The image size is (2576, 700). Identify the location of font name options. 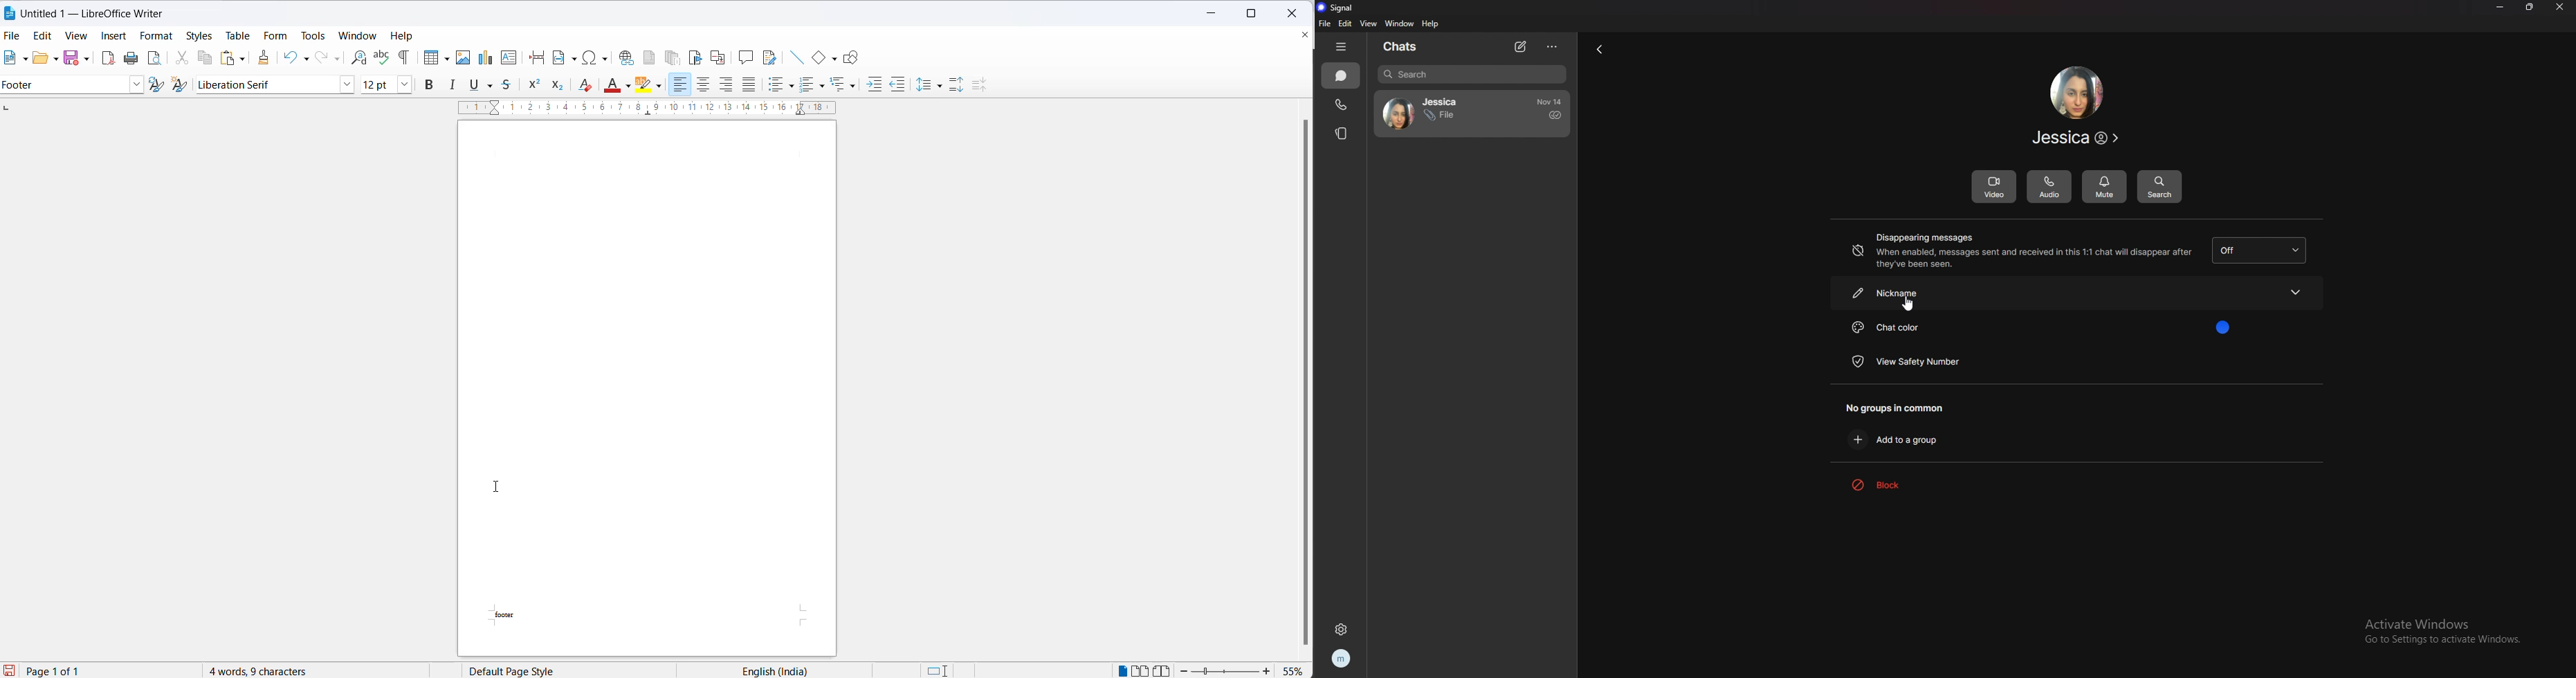
(345, 85).